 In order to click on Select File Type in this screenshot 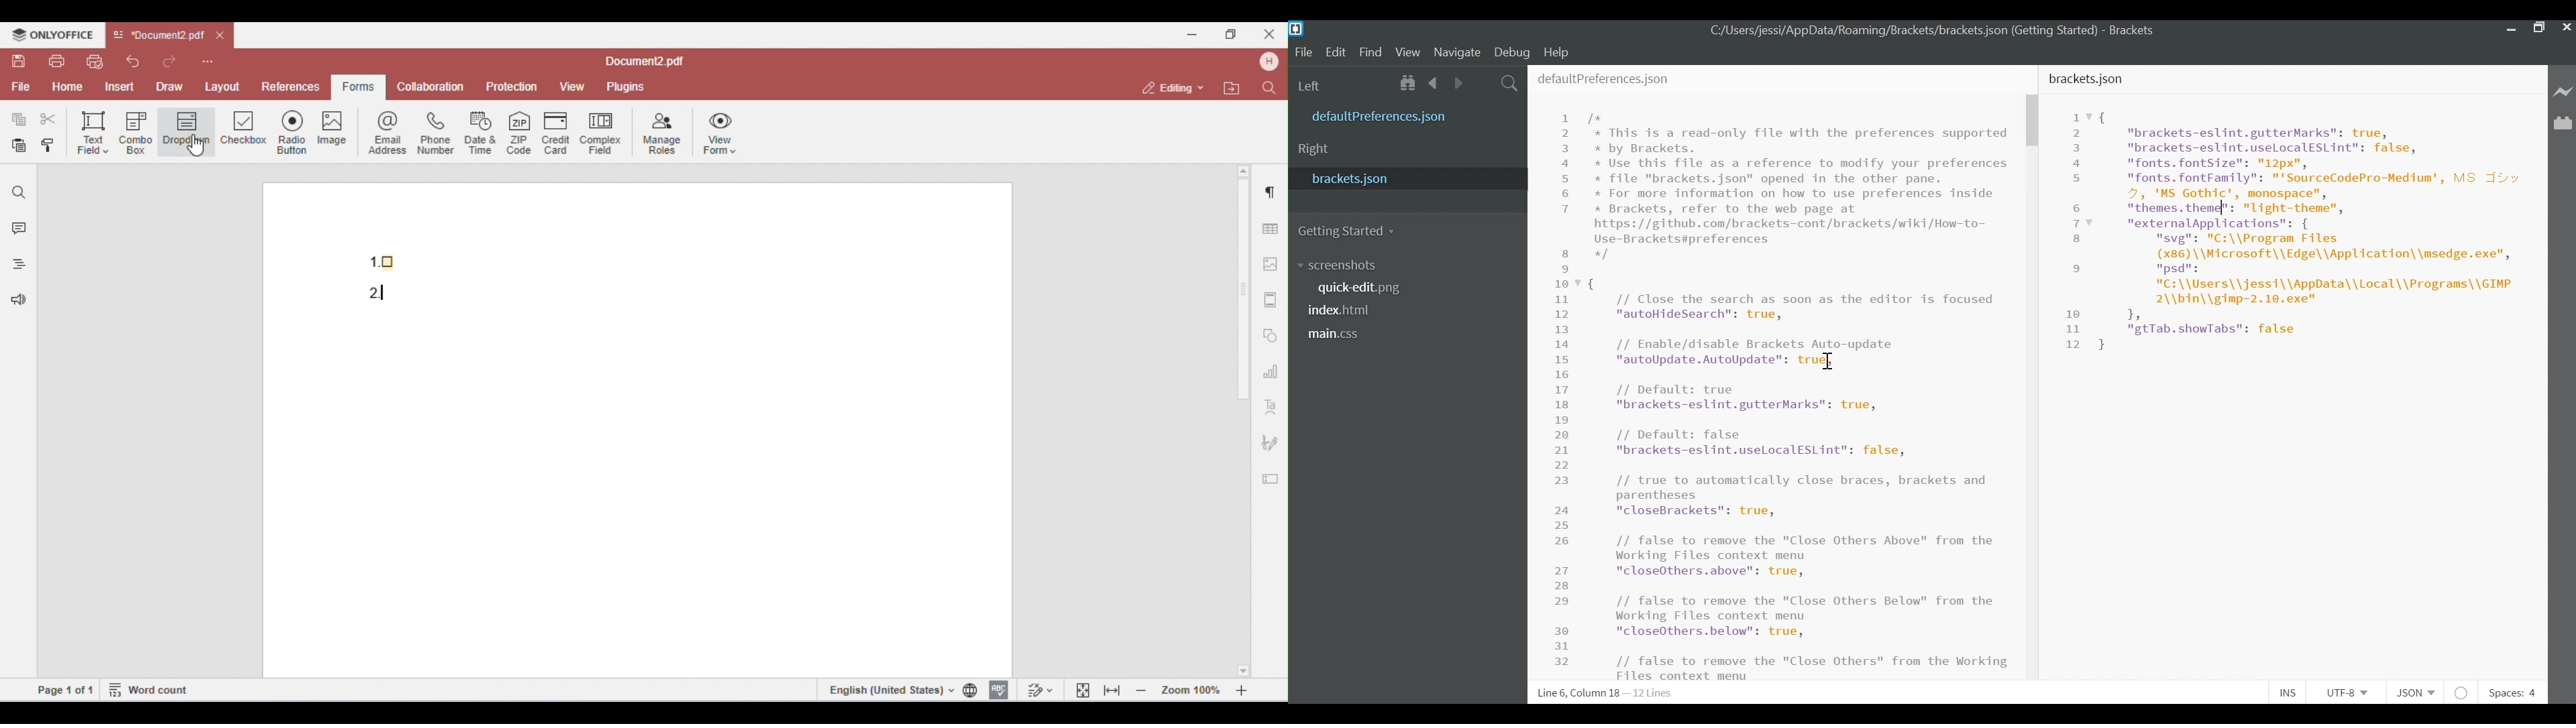, I will do `click(2414, 692)`.